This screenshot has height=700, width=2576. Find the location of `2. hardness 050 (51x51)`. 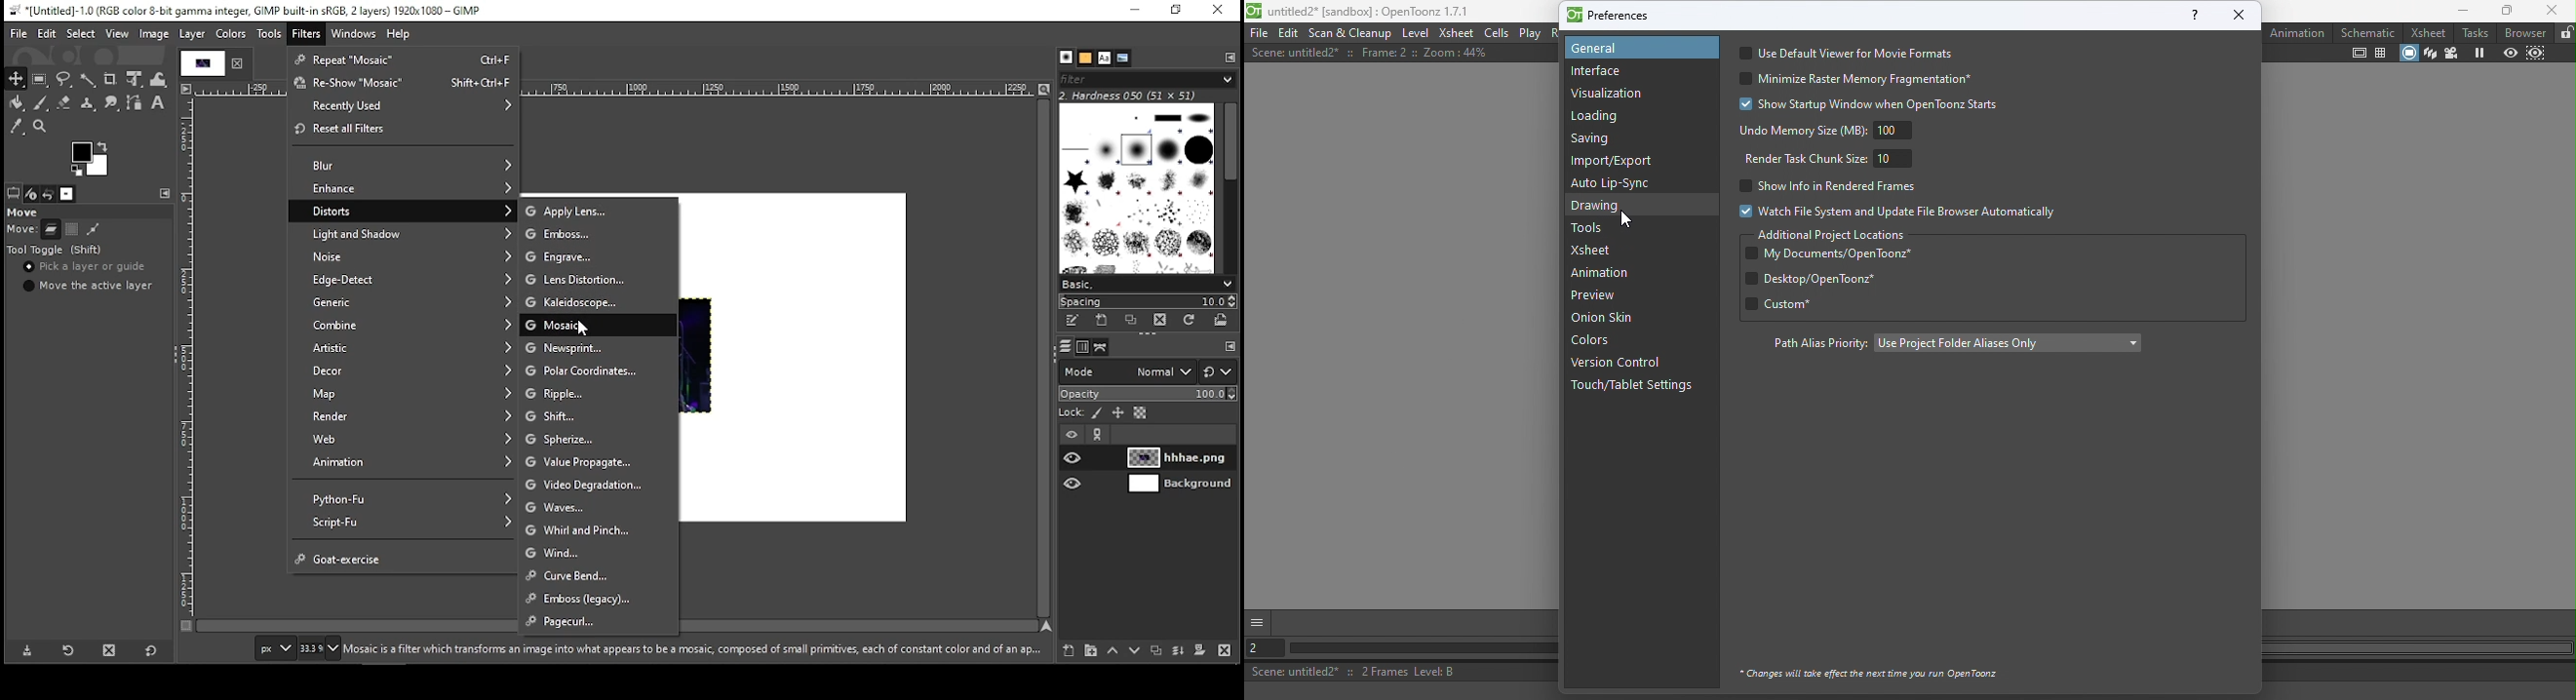

2. hardness 050 (51x51) is located at coordinates (1147, 95).